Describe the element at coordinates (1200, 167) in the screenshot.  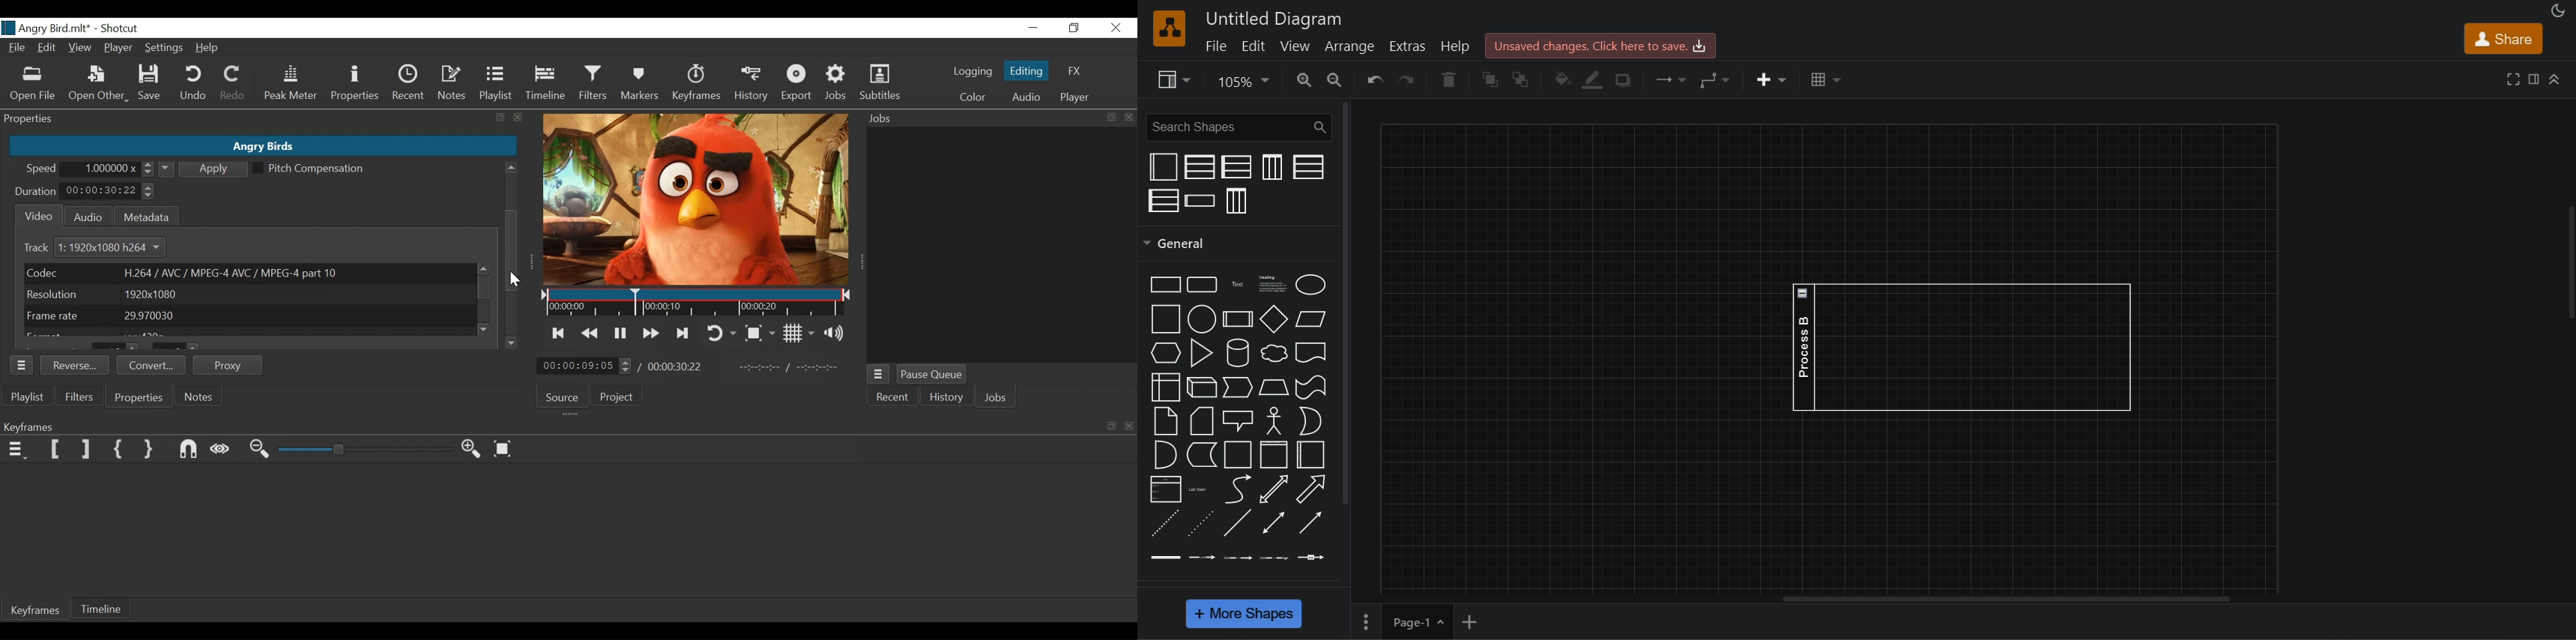
I see `vertical pool 2` at that location.